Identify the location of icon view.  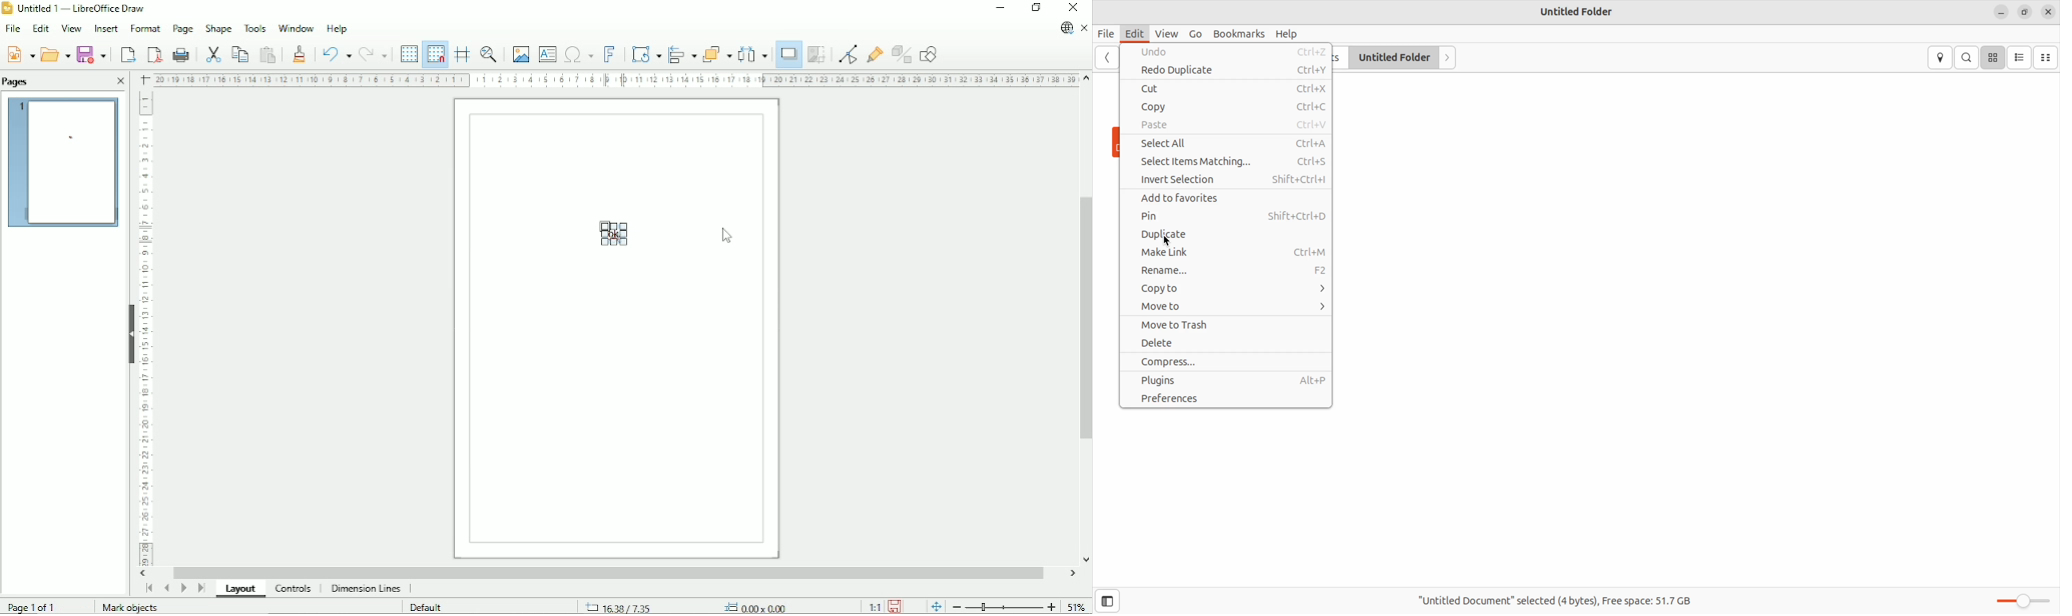
(1994, 57).